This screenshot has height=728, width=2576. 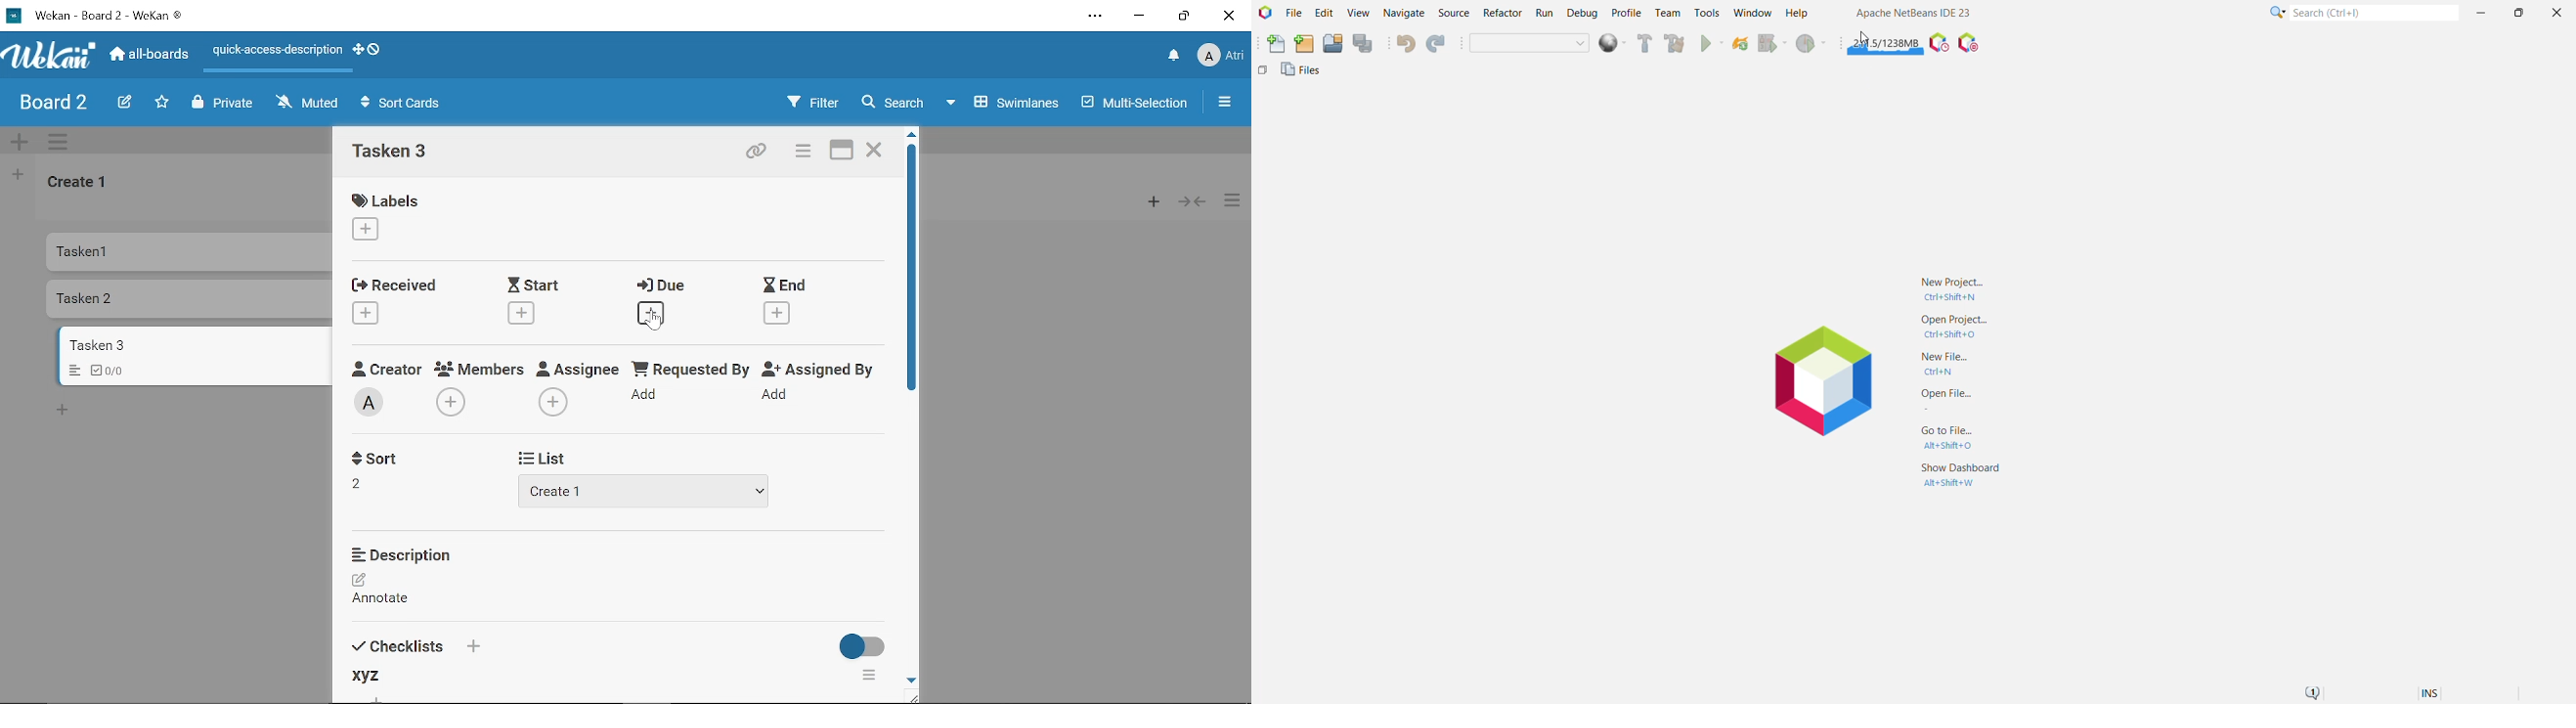 What do you see at coordinates (63, 143) in the screenshot?
I see `Swimlane actions` at bounding box center [63, 143].